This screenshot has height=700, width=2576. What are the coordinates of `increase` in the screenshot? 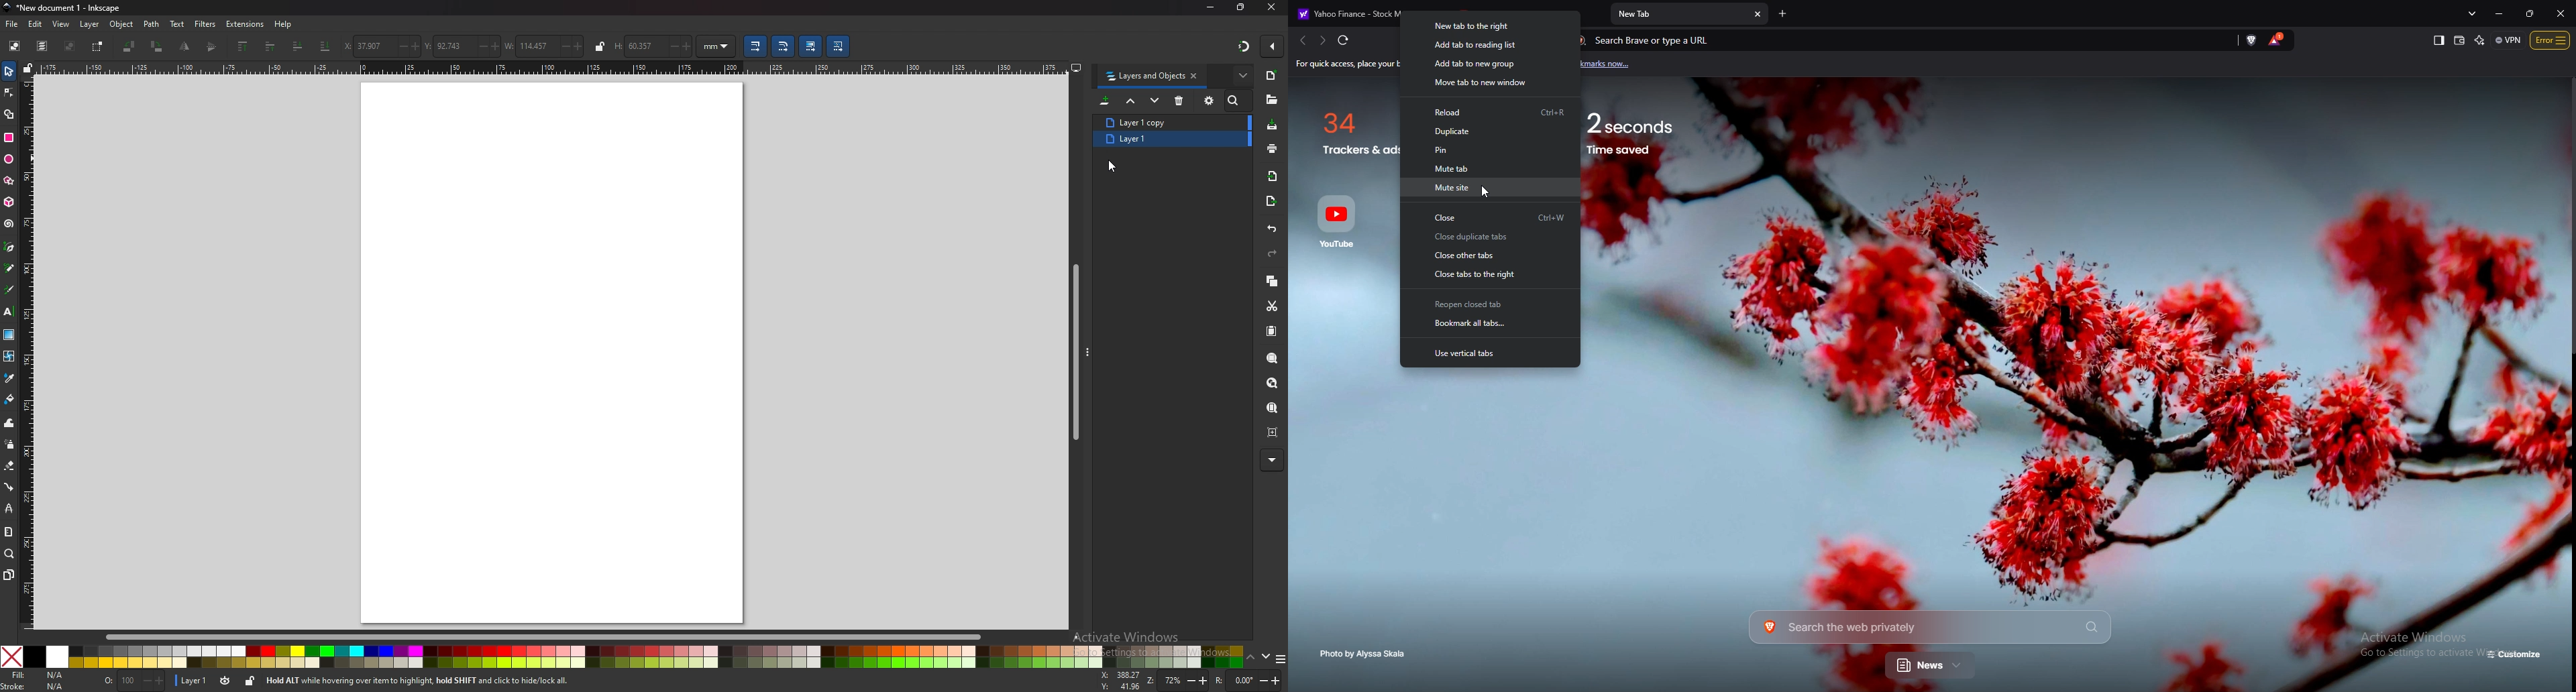 It's located at (579, 47).